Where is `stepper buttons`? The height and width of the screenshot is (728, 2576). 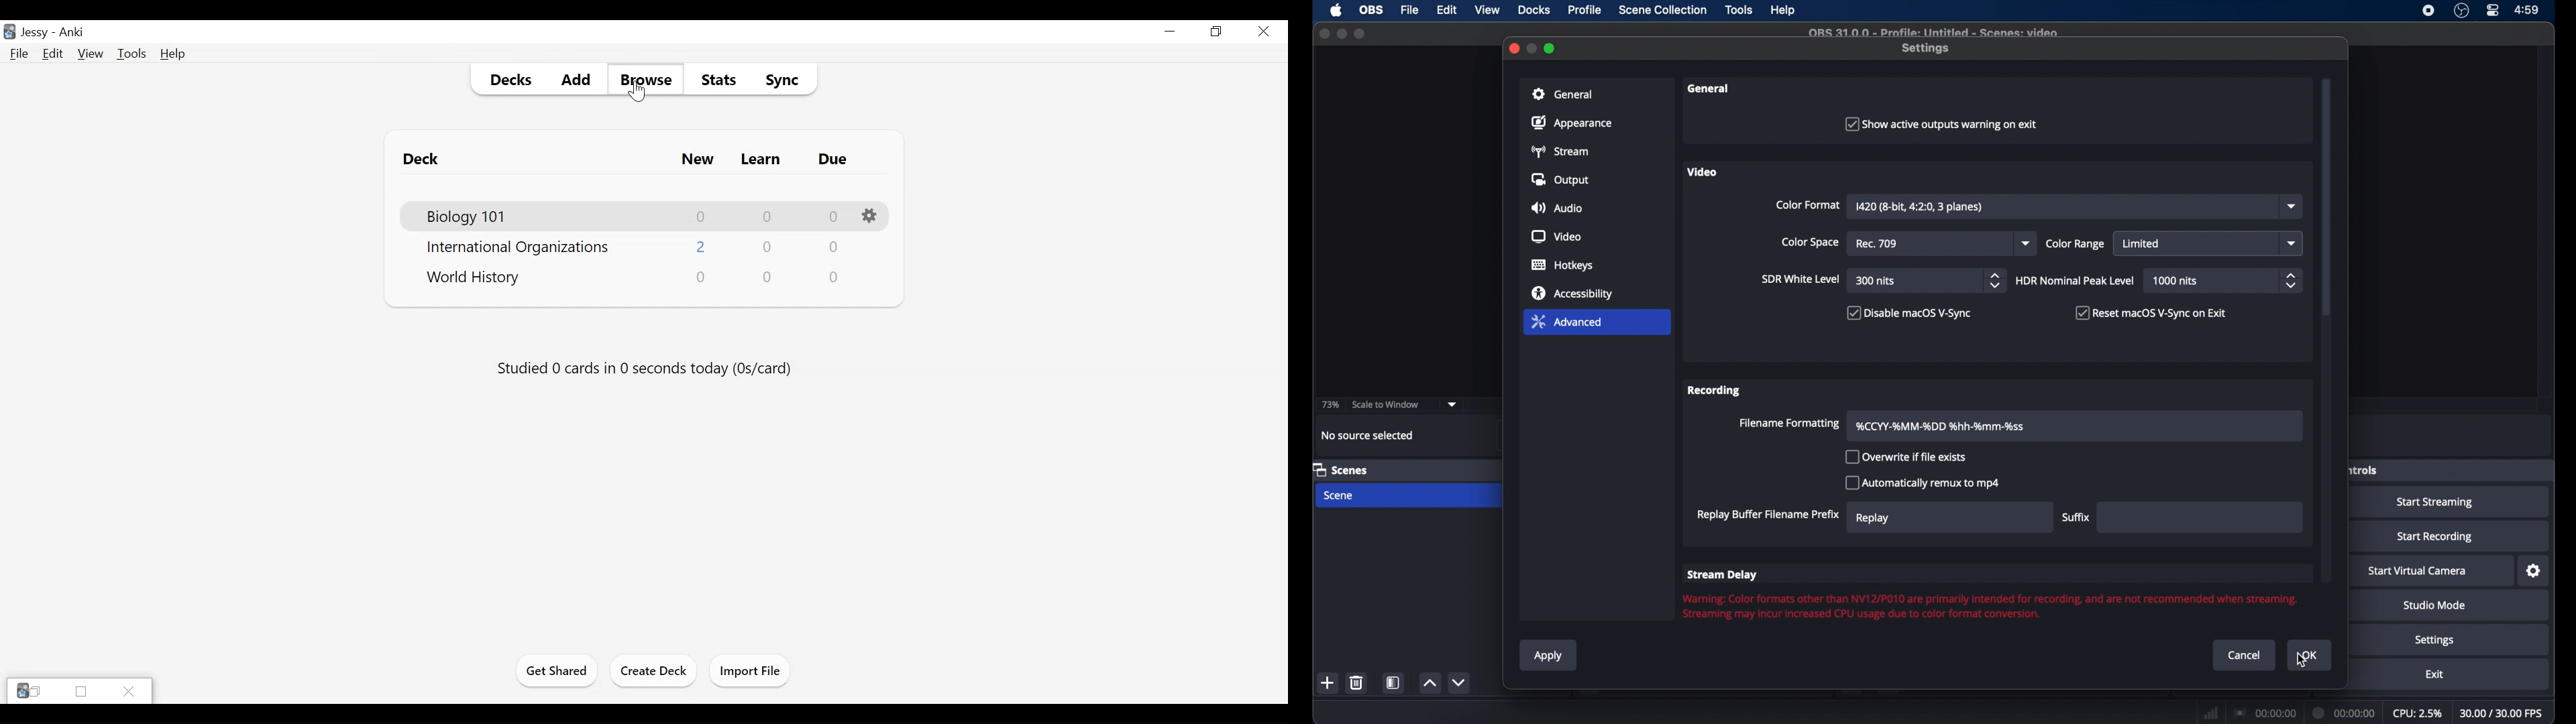
stepper buttons is located at coordinates (2291, 280).